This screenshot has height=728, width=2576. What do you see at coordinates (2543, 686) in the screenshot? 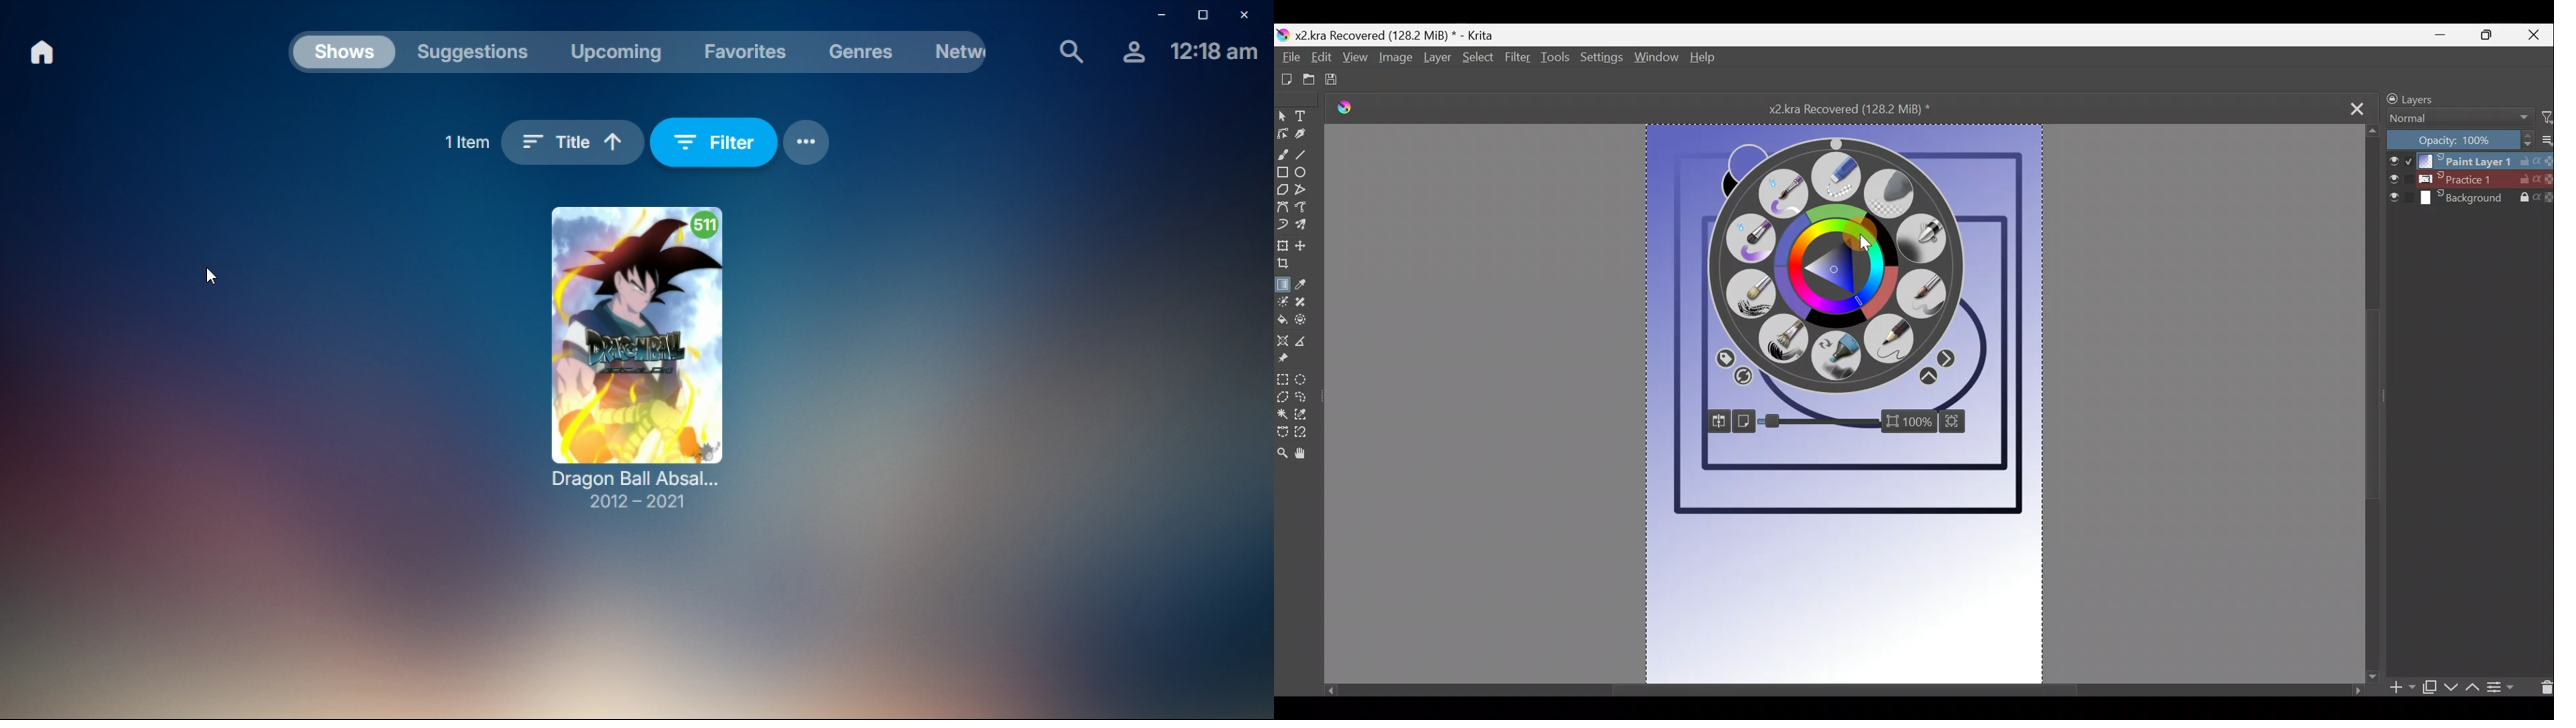
I see `Delete layer/mask` at bounding box center [2543, 686].